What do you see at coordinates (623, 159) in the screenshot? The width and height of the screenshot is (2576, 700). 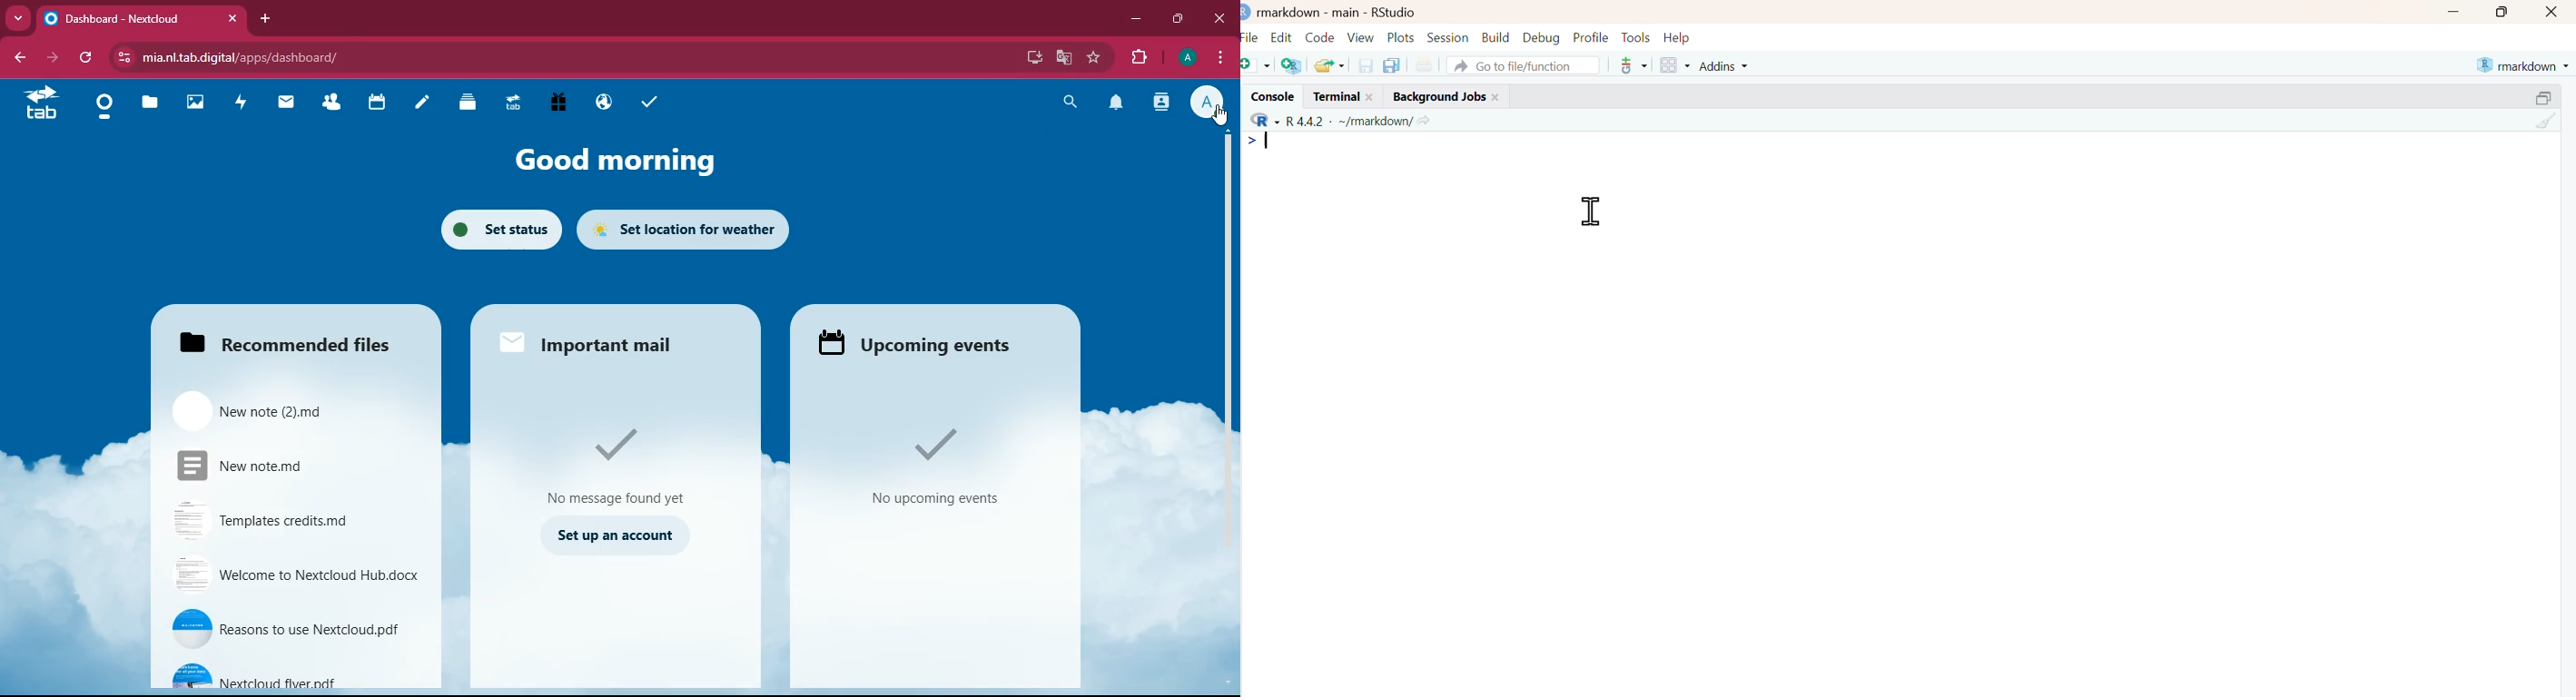 I see `good morning` at bounding box center [623, 159].